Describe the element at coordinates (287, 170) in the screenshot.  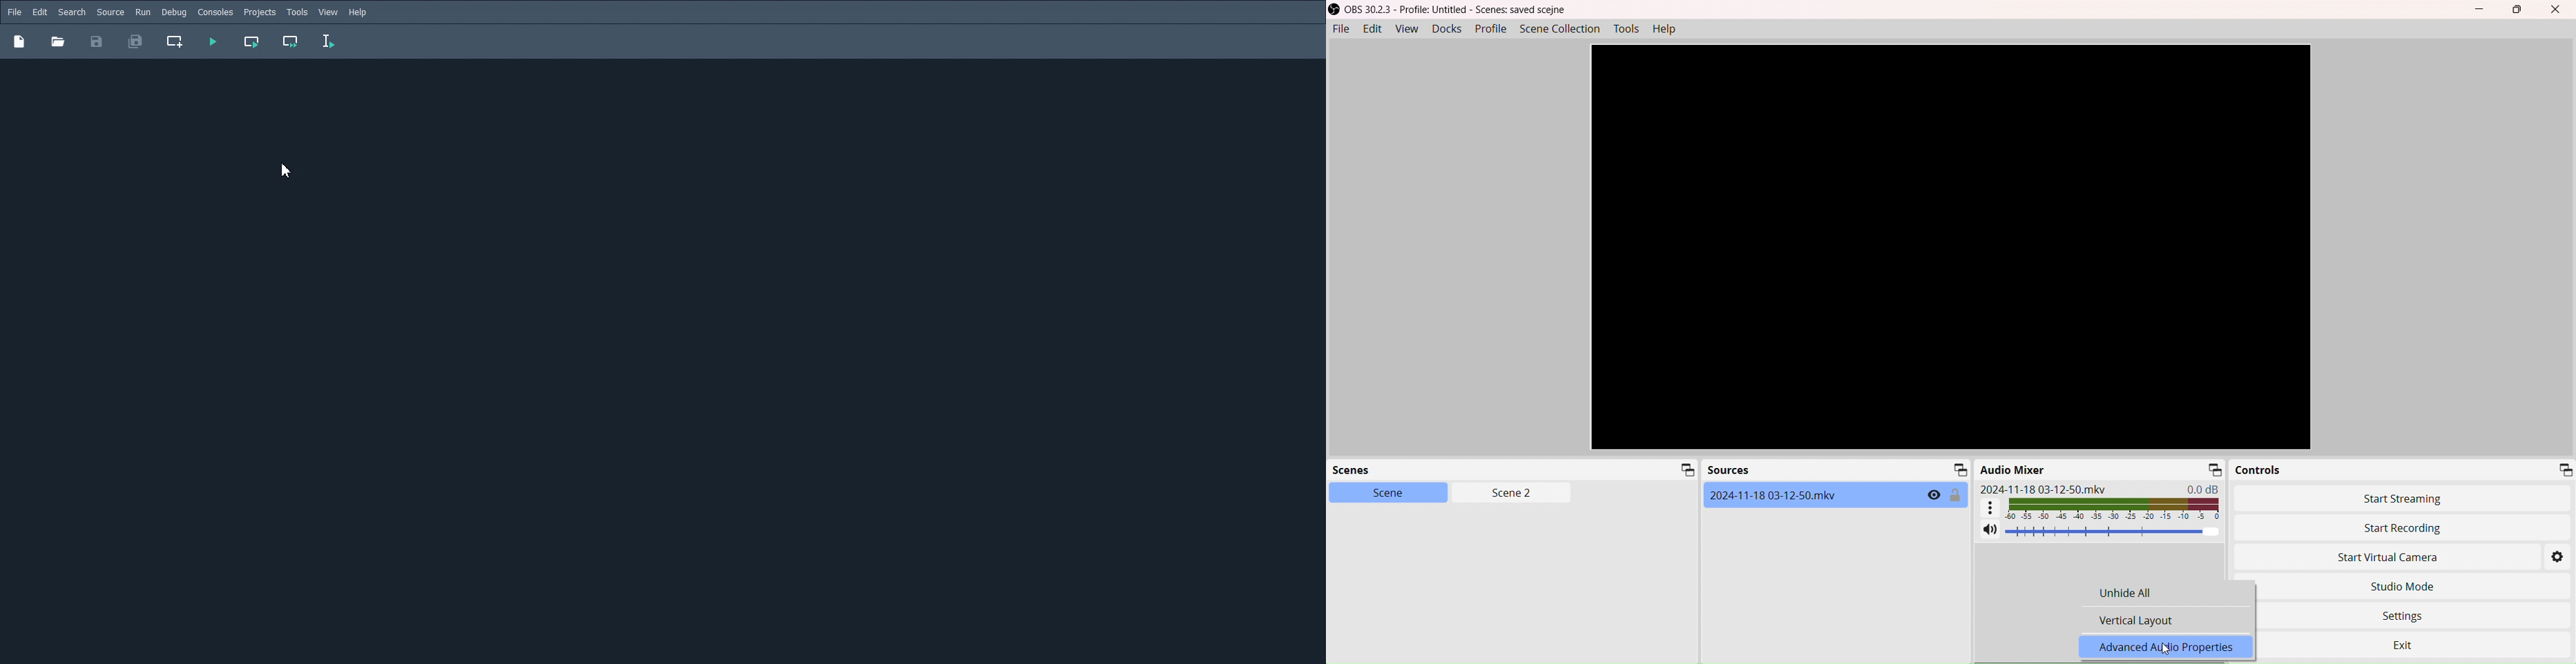
I see `Cursor` at that location.